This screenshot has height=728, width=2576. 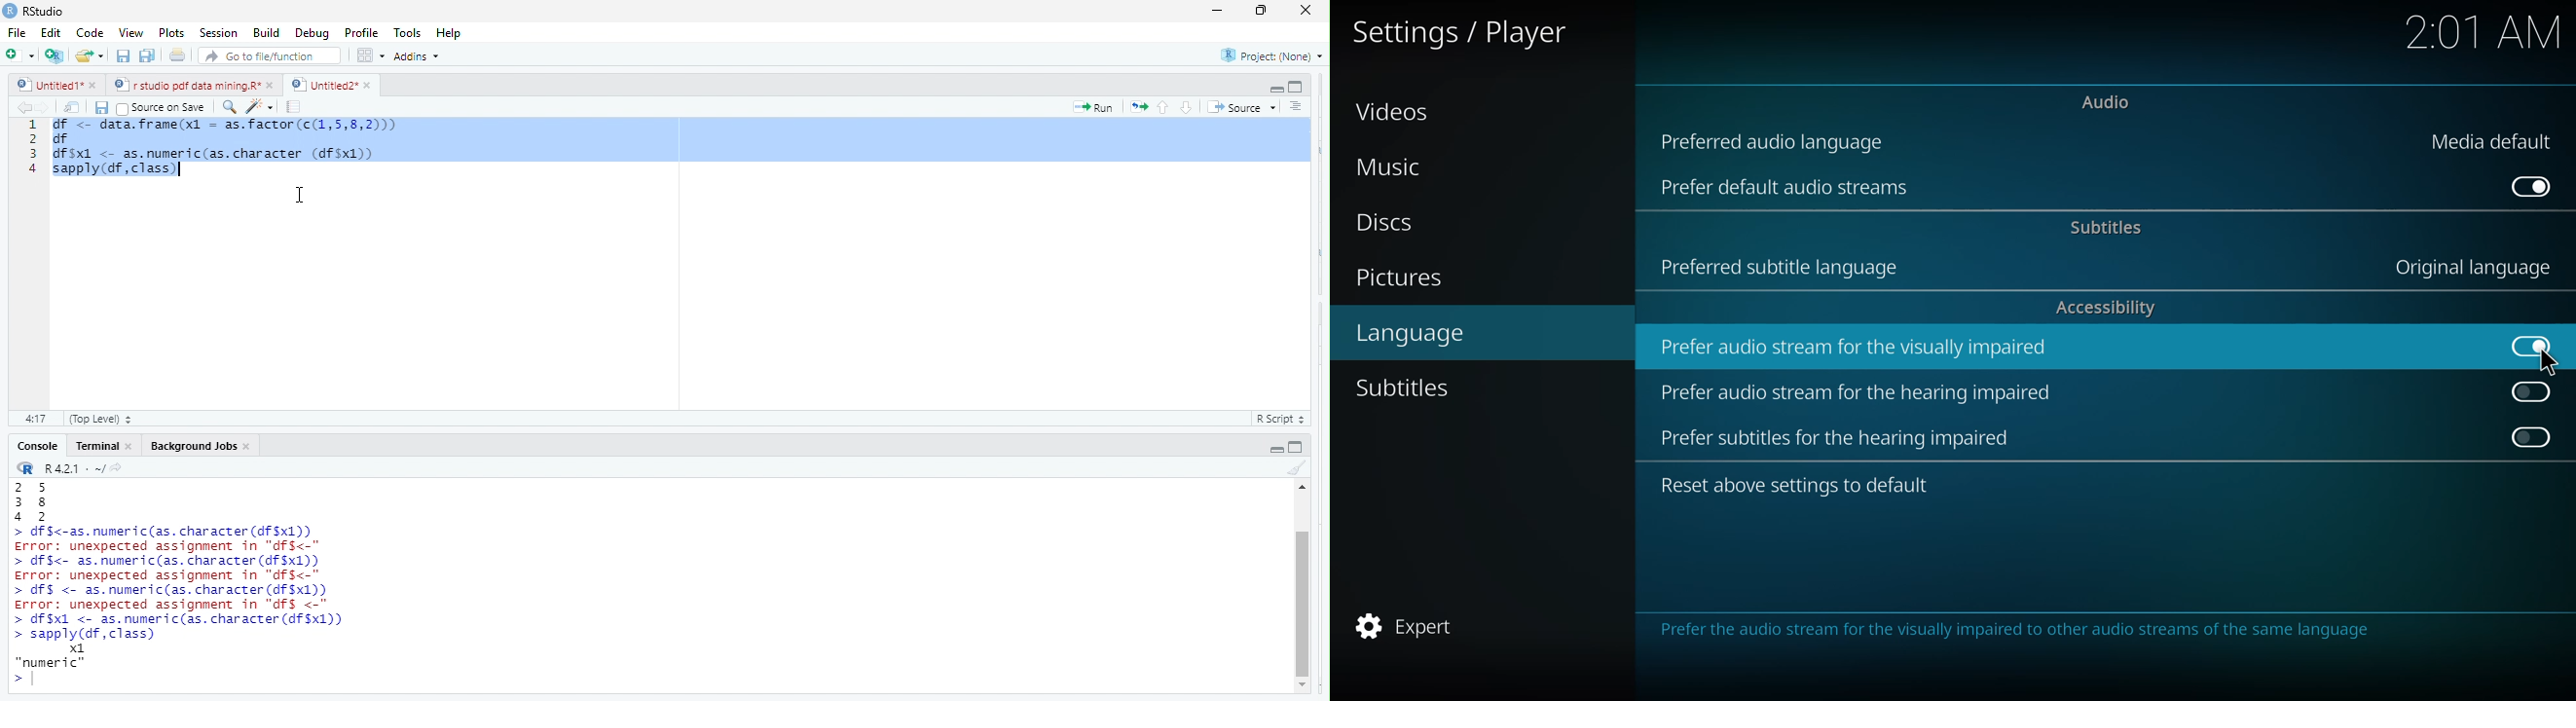 I want to click on typing cursor, so click(x=184, y=170).